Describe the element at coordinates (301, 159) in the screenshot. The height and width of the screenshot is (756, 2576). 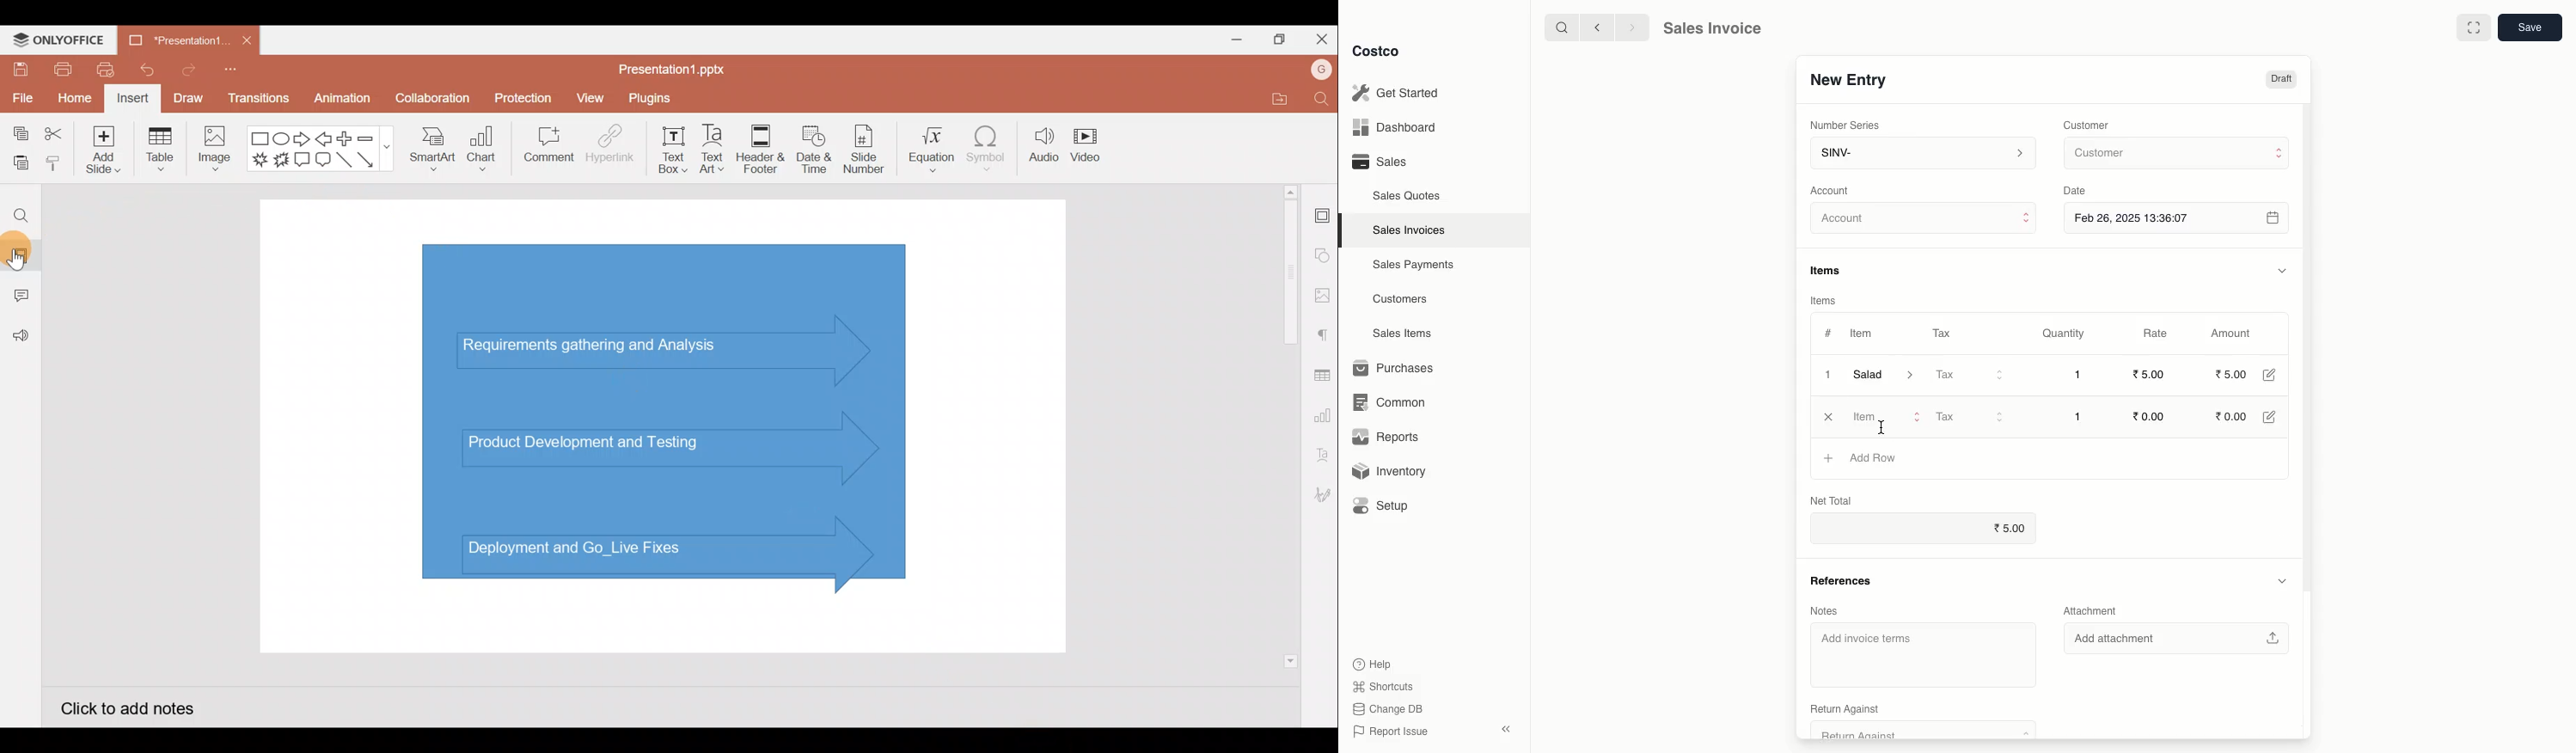
I see `Rectangular callout` at that location.